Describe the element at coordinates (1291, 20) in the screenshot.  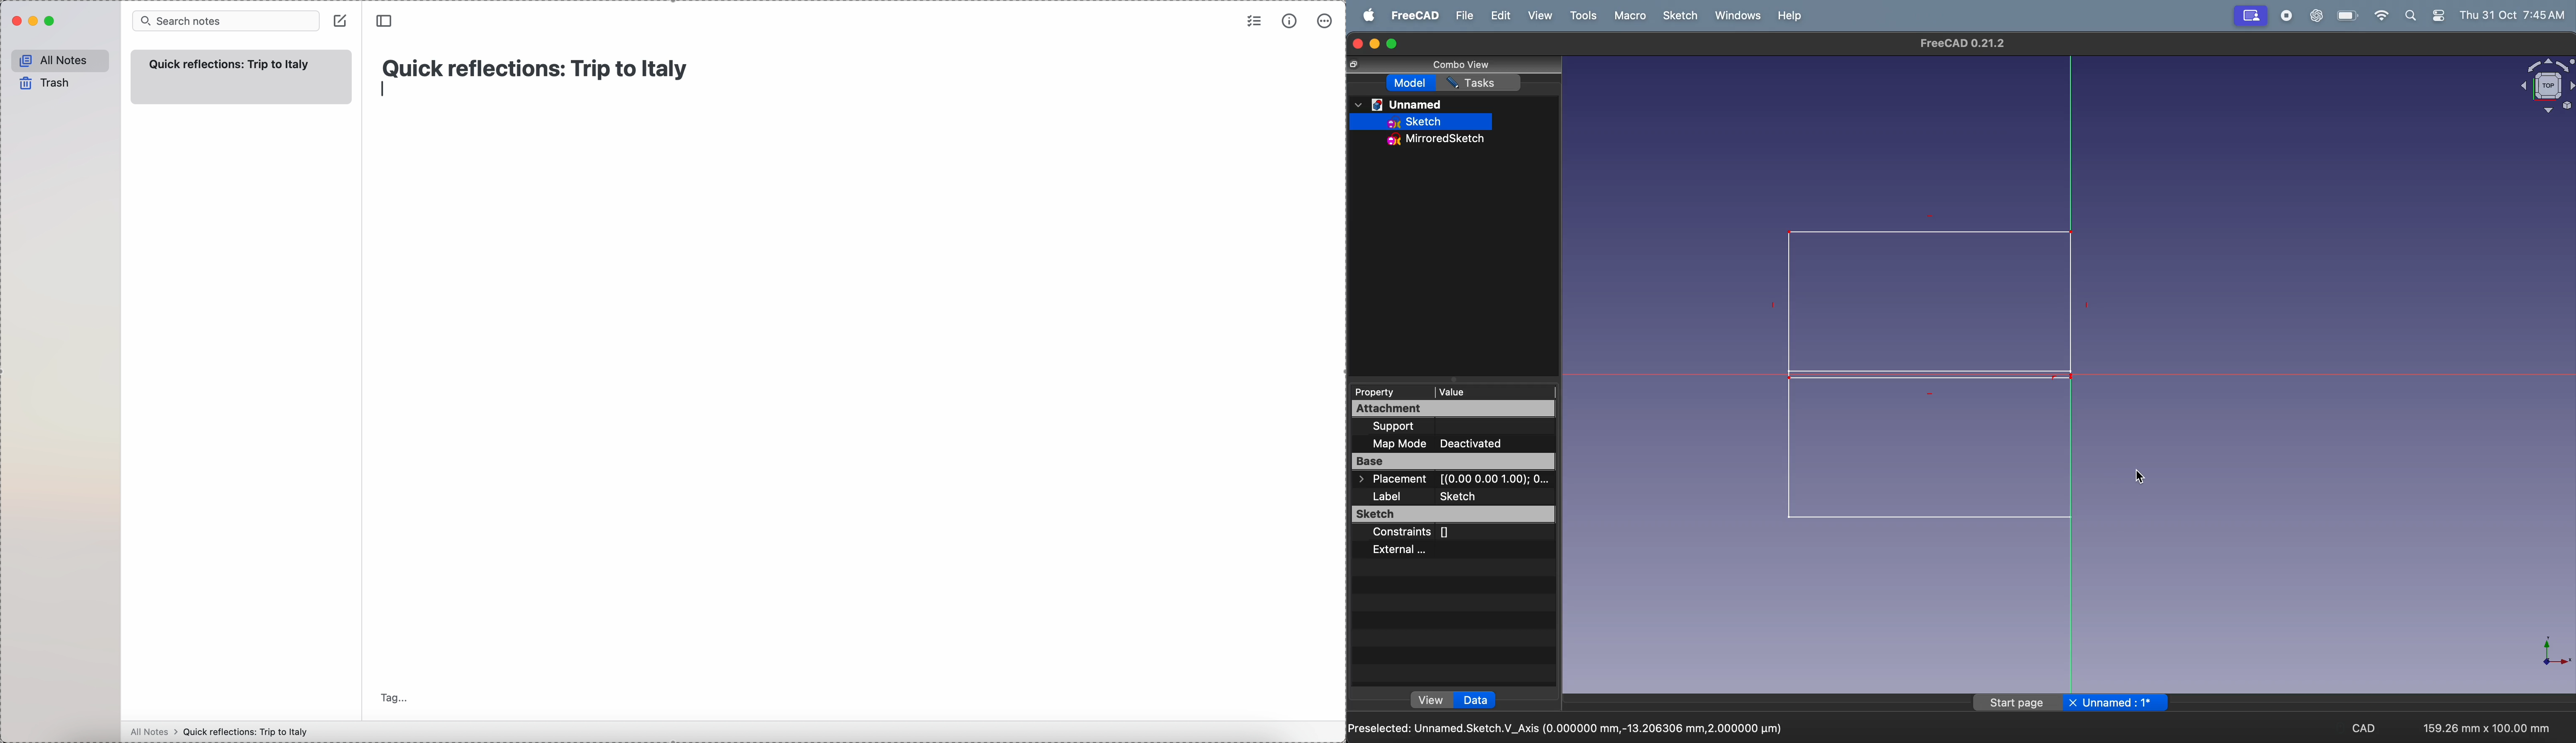
I see `metrics` at that location.